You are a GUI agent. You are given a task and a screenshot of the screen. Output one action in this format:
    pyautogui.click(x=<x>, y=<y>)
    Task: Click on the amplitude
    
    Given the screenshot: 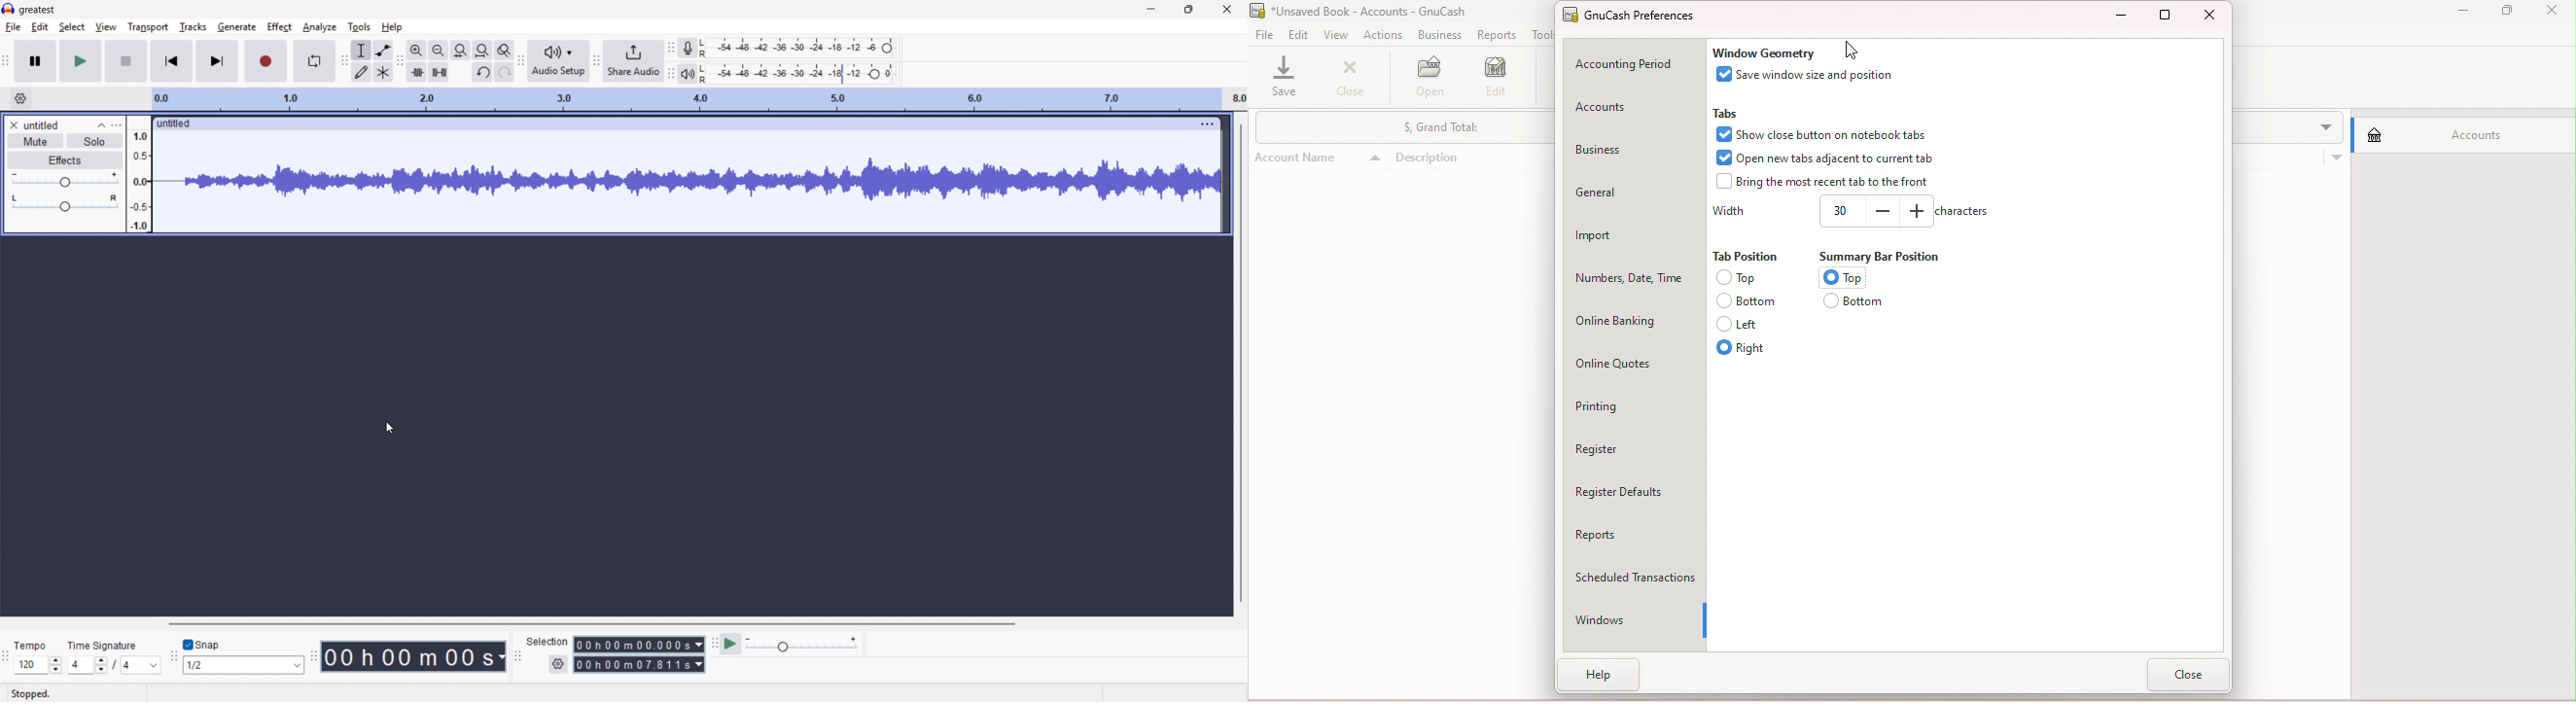 What is the action you would take?
    pyautogui.click(x=138, y=174)
    